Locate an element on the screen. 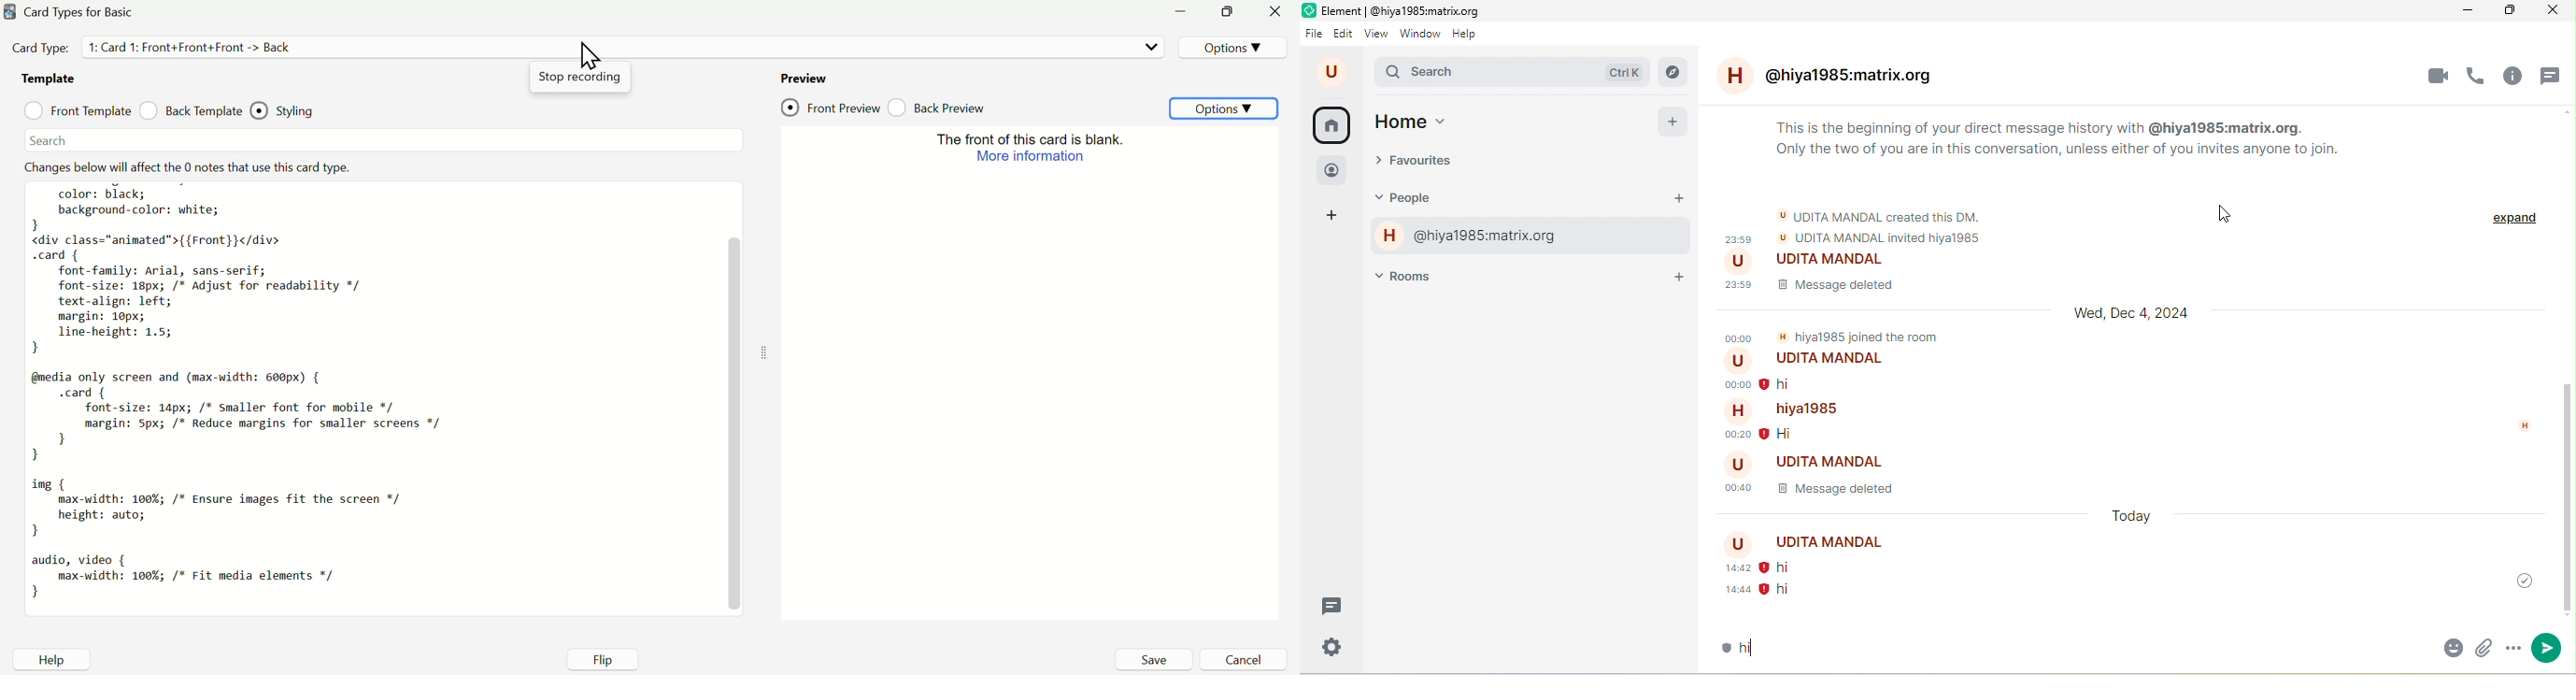 Image resolution: width=2576 pixels, height=700 pixels. Front Template is located at coordinates (77, 110).